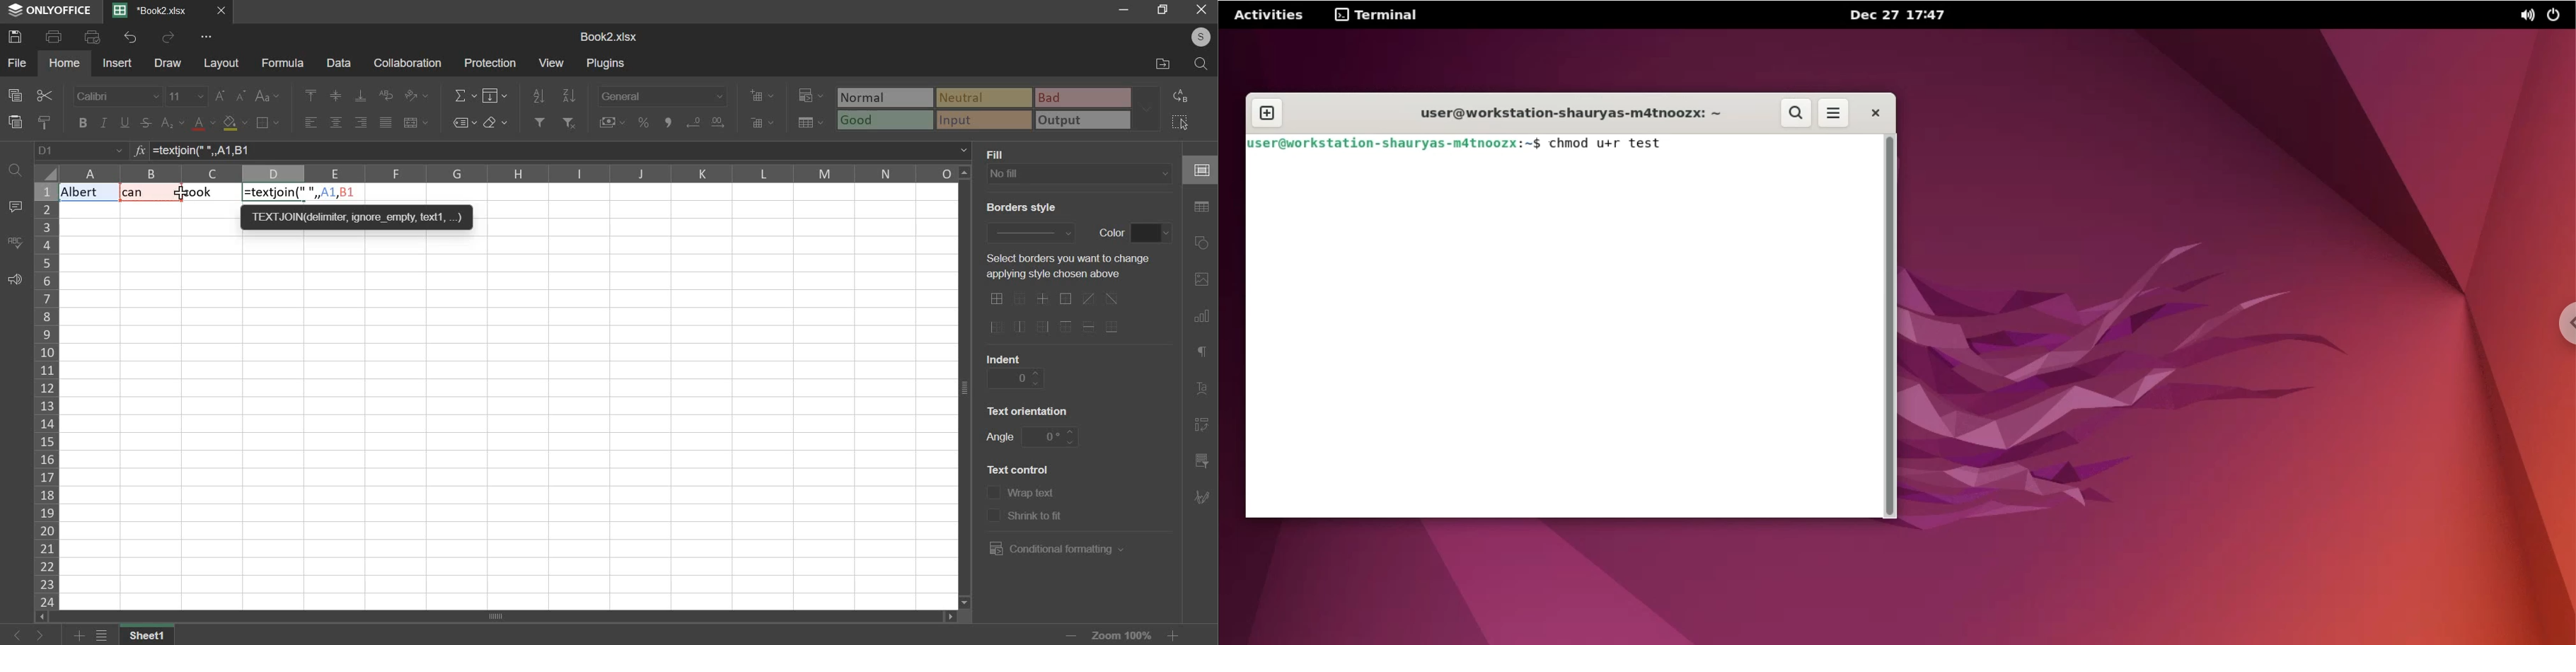 Image resolution: width=2576 pixels, height=672 pixels. I want to click on sort ascending, so click(539, 94).